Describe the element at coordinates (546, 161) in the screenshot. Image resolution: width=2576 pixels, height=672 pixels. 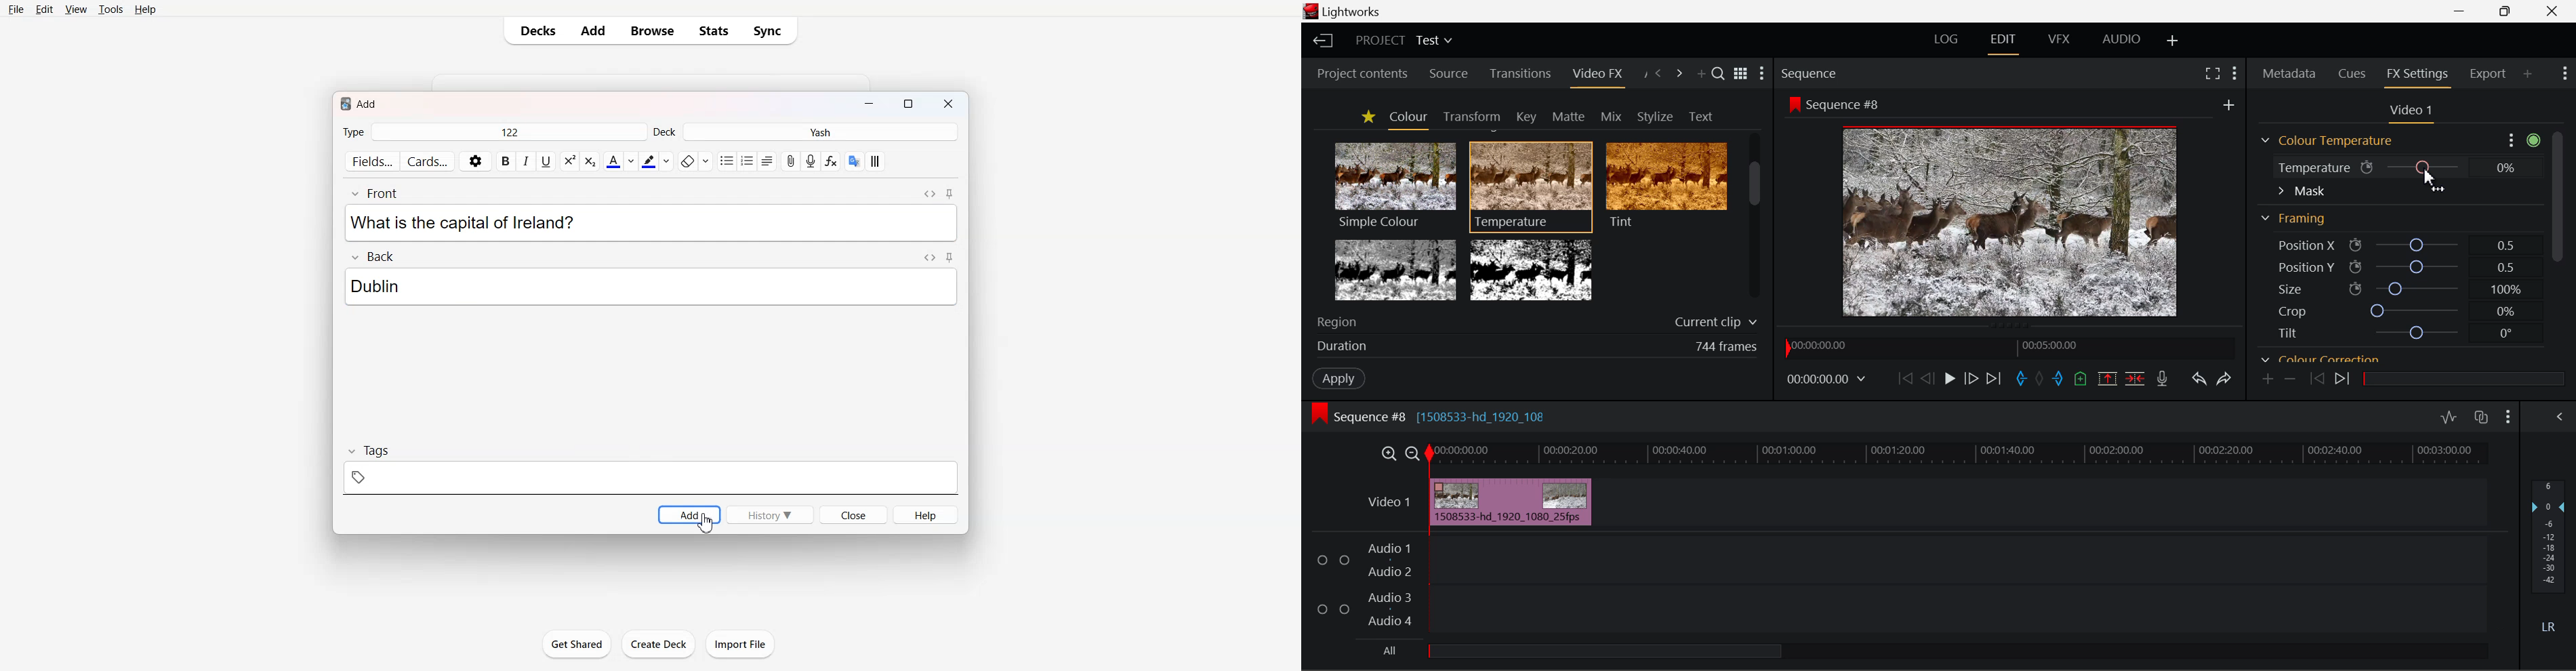
I see `Underline` at that location.